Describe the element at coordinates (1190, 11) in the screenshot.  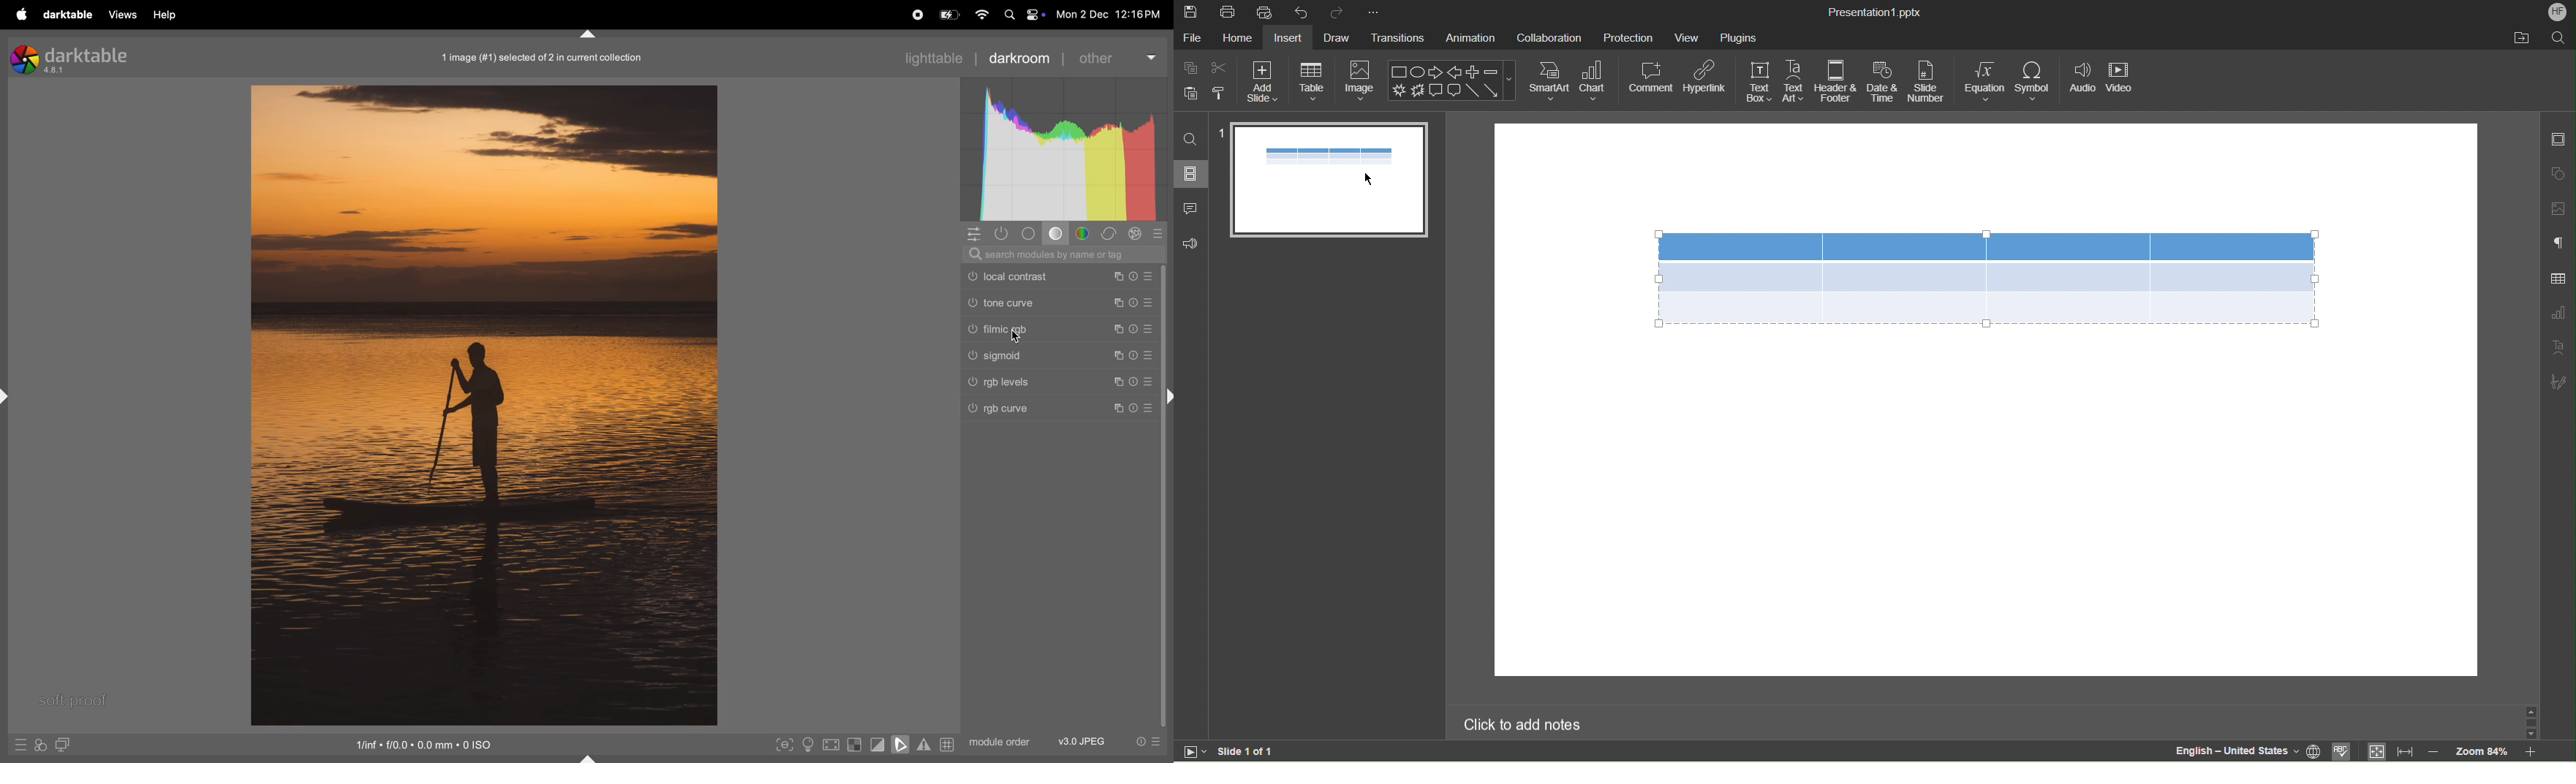
I see `Save` at that location.